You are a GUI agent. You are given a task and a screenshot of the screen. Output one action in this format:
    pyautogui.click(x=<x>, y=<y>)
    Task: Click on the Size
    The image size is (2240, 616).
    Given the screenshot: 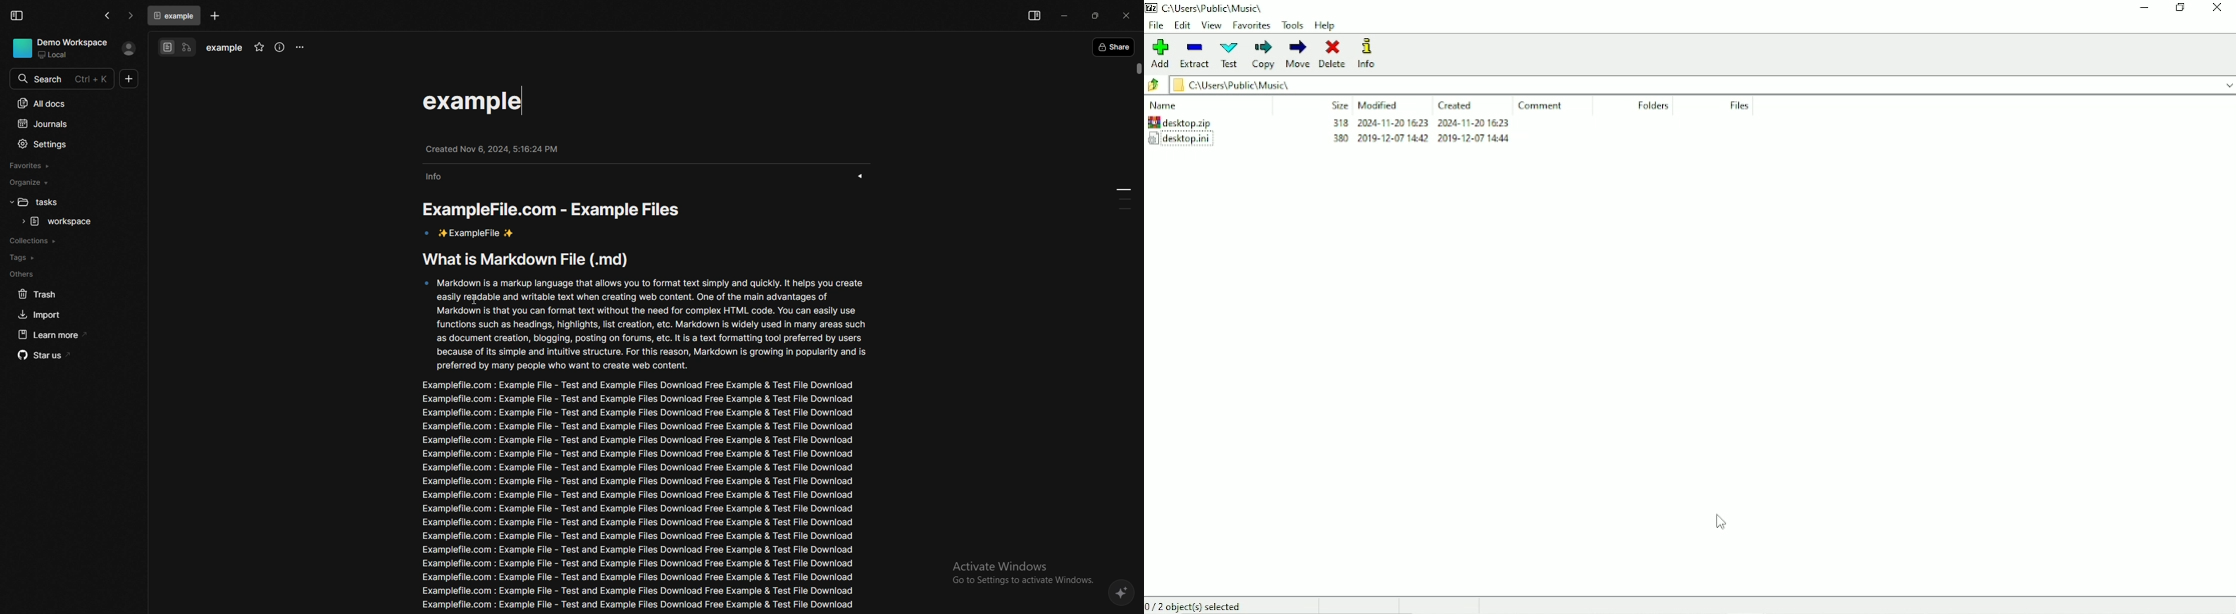 What is the action you would take?
    pyautogui.click(x=1336, y=105)
    